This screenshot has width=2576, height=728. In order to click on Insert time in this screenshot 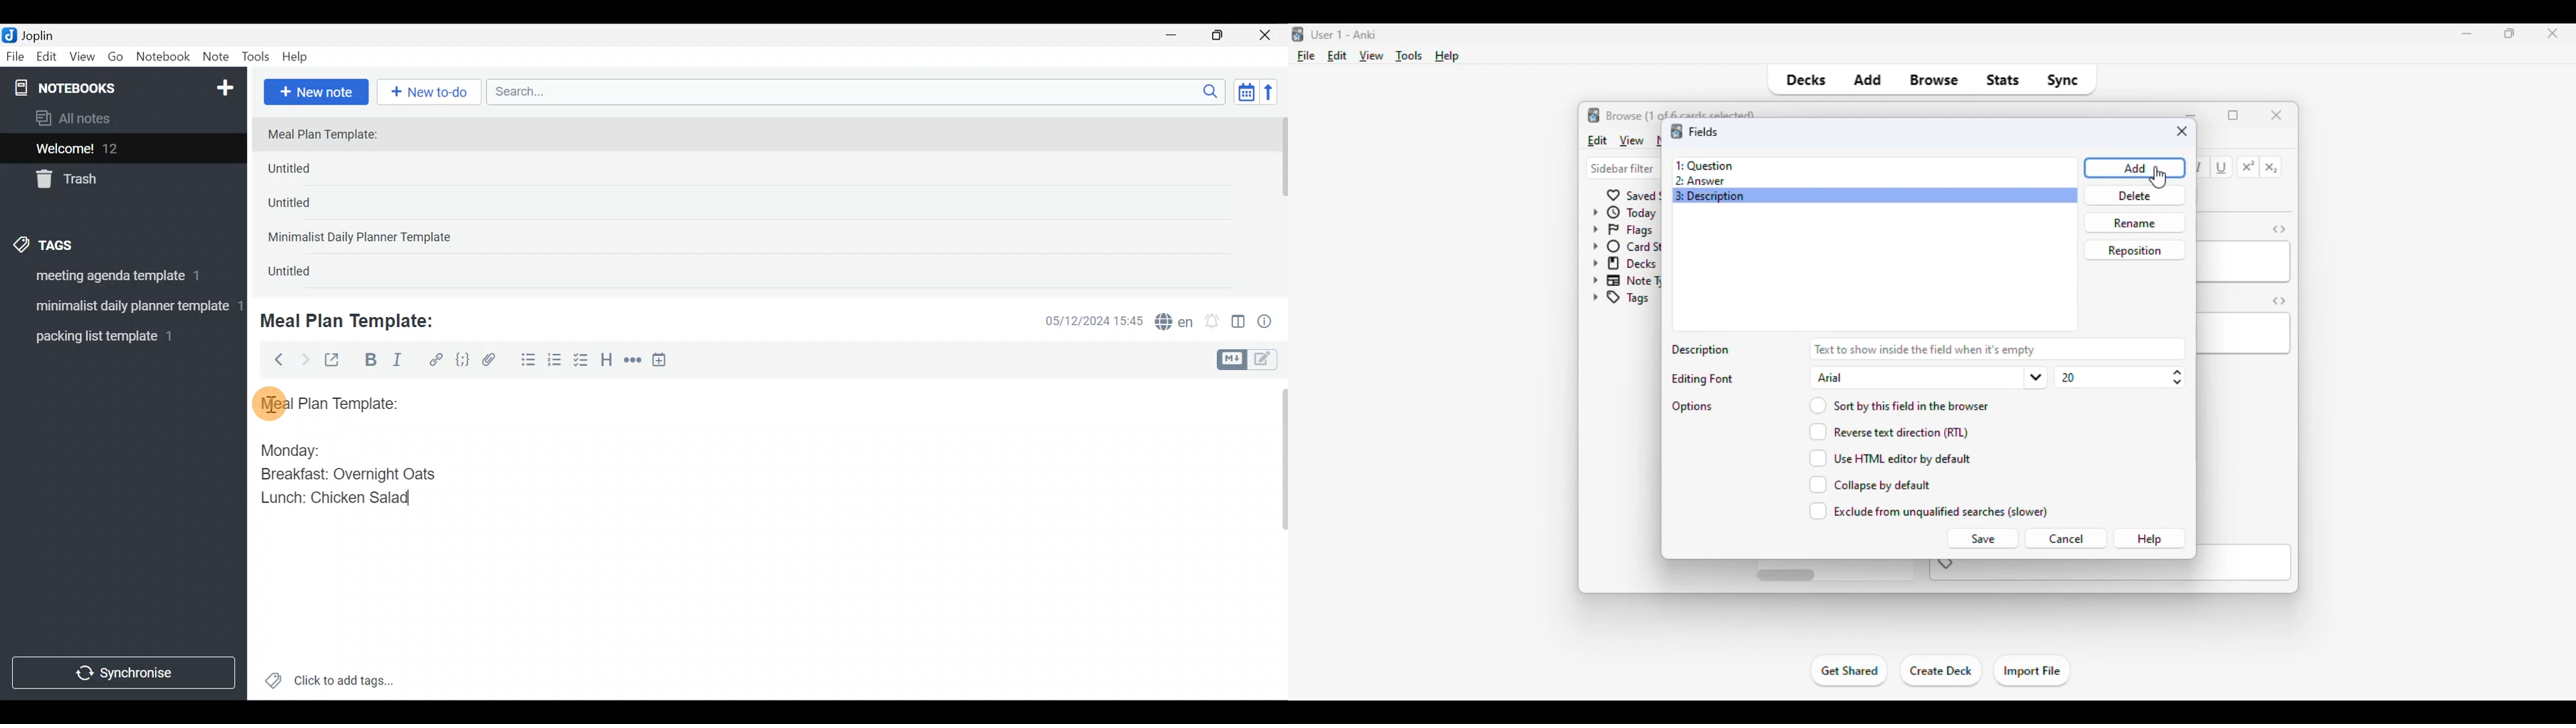, I will do `click(665, 362)`.